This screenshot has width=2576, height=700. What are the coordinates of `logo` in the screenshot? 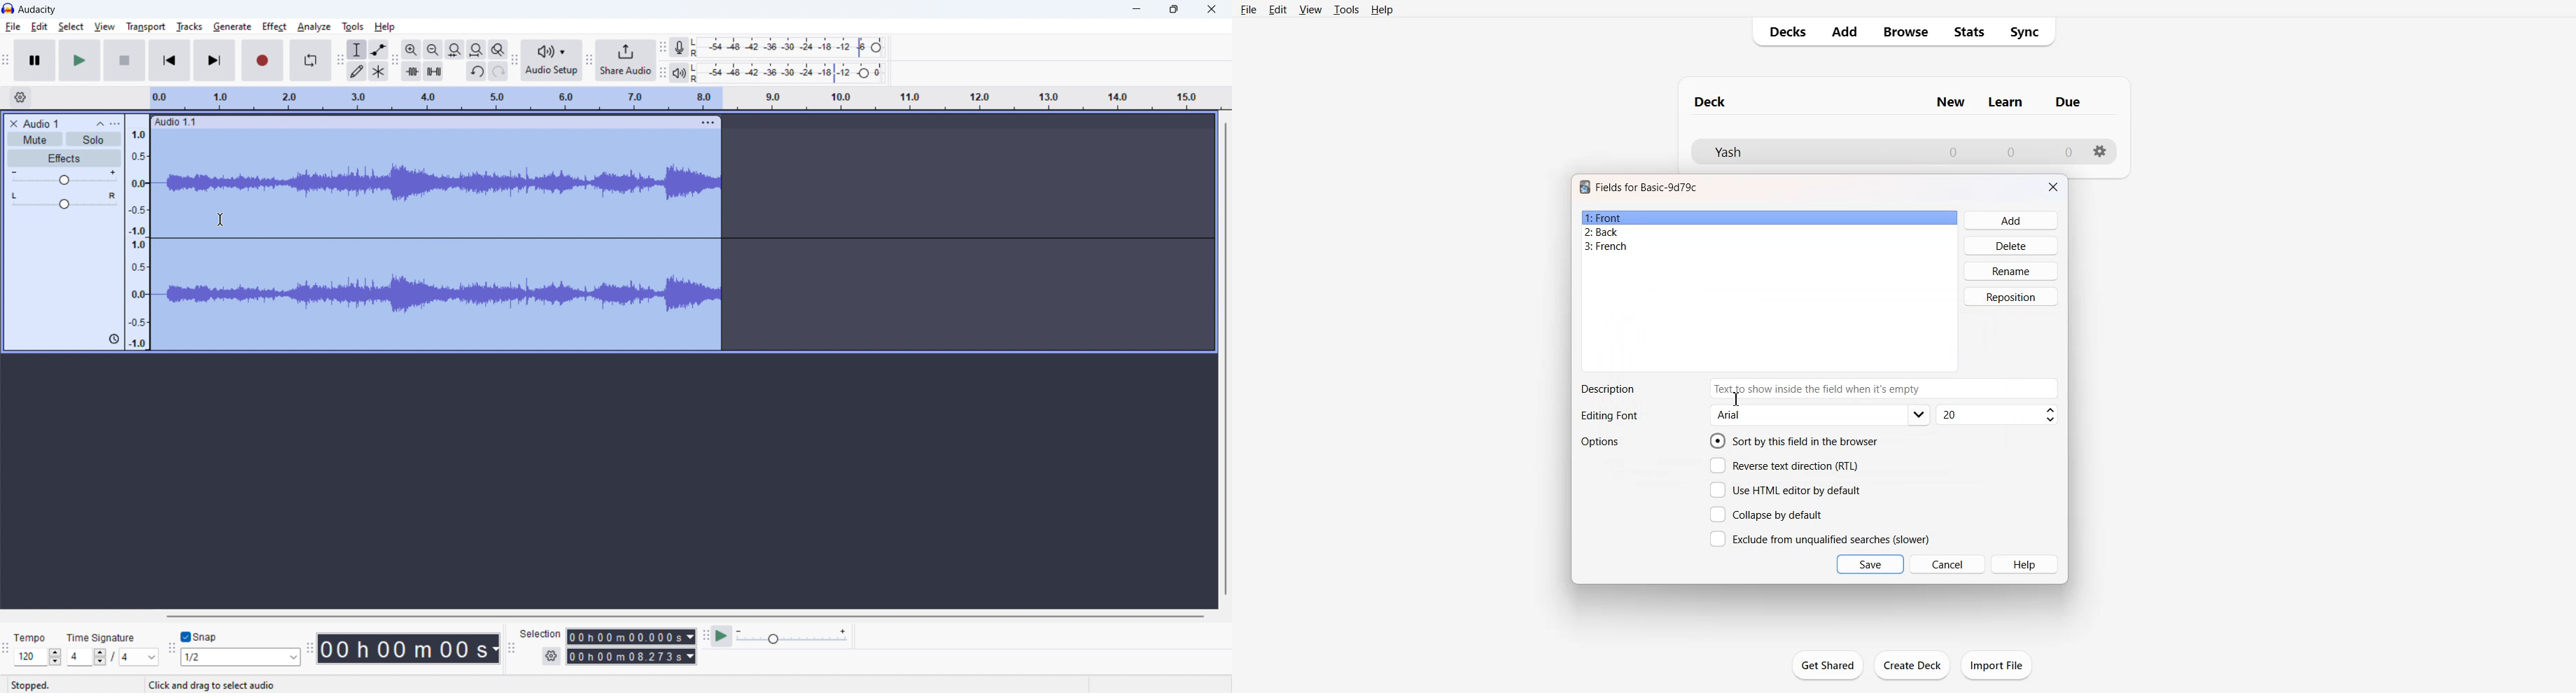 It's located at (8, 8).